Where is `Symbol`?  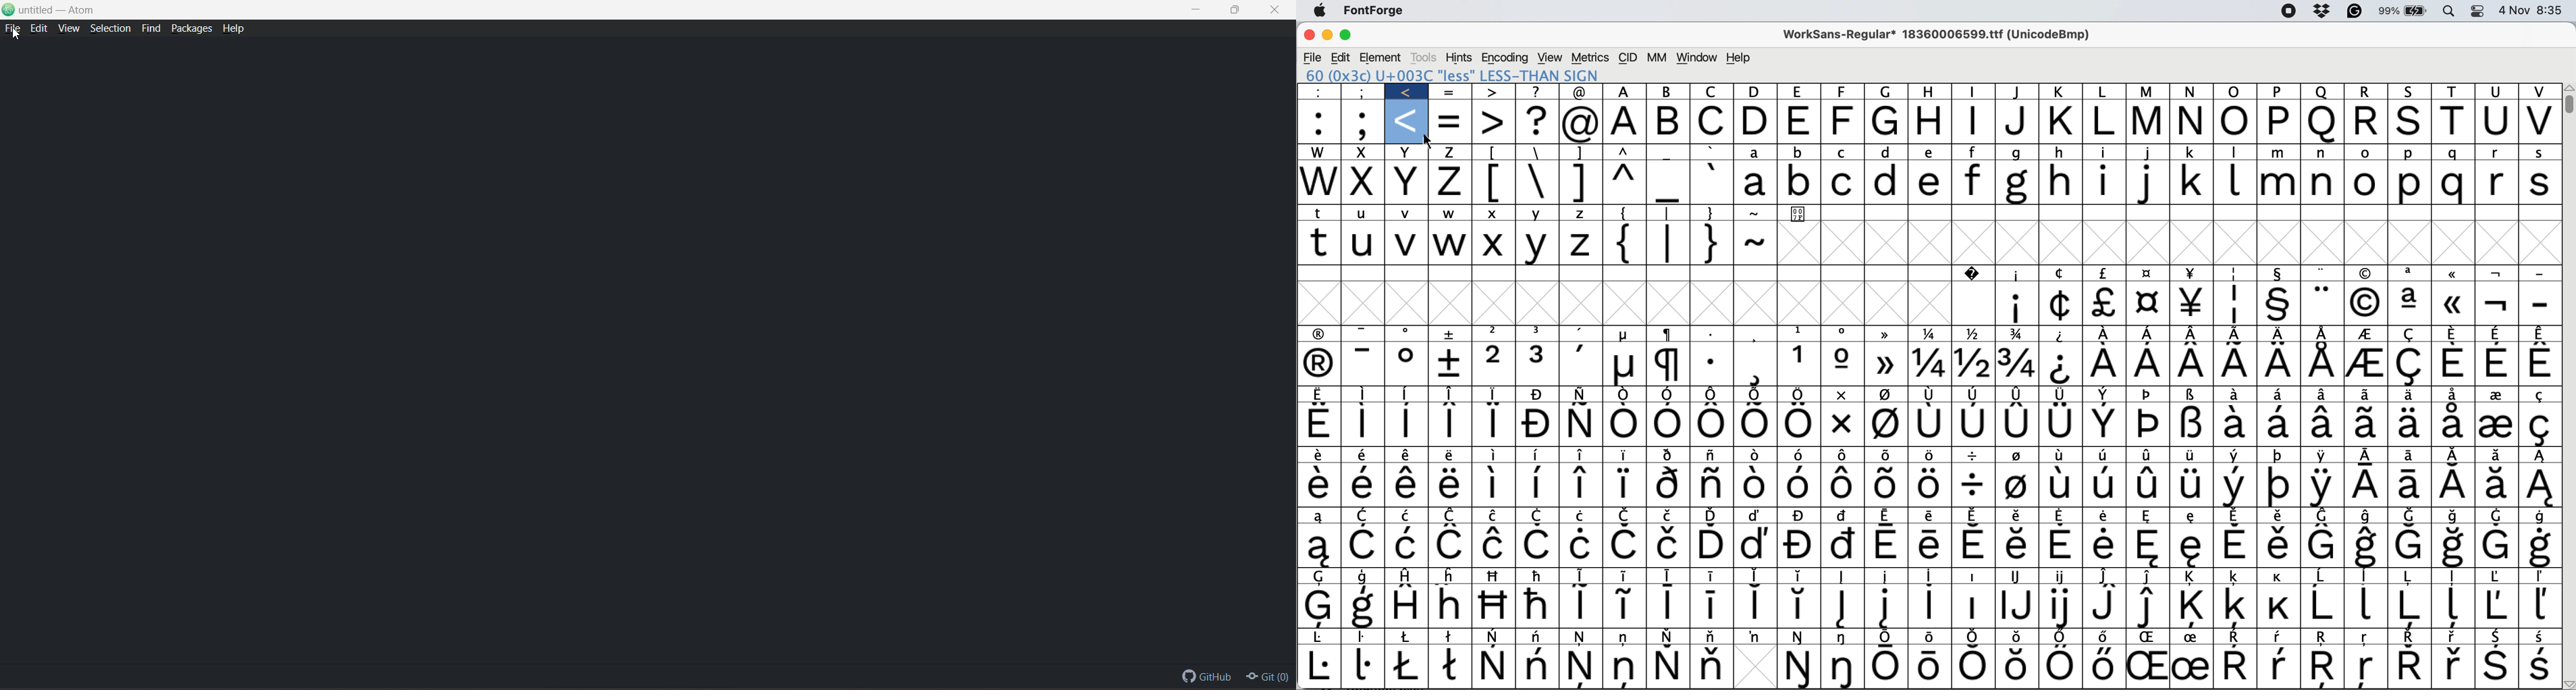 Symbol is located at coordinates (1670, 423).